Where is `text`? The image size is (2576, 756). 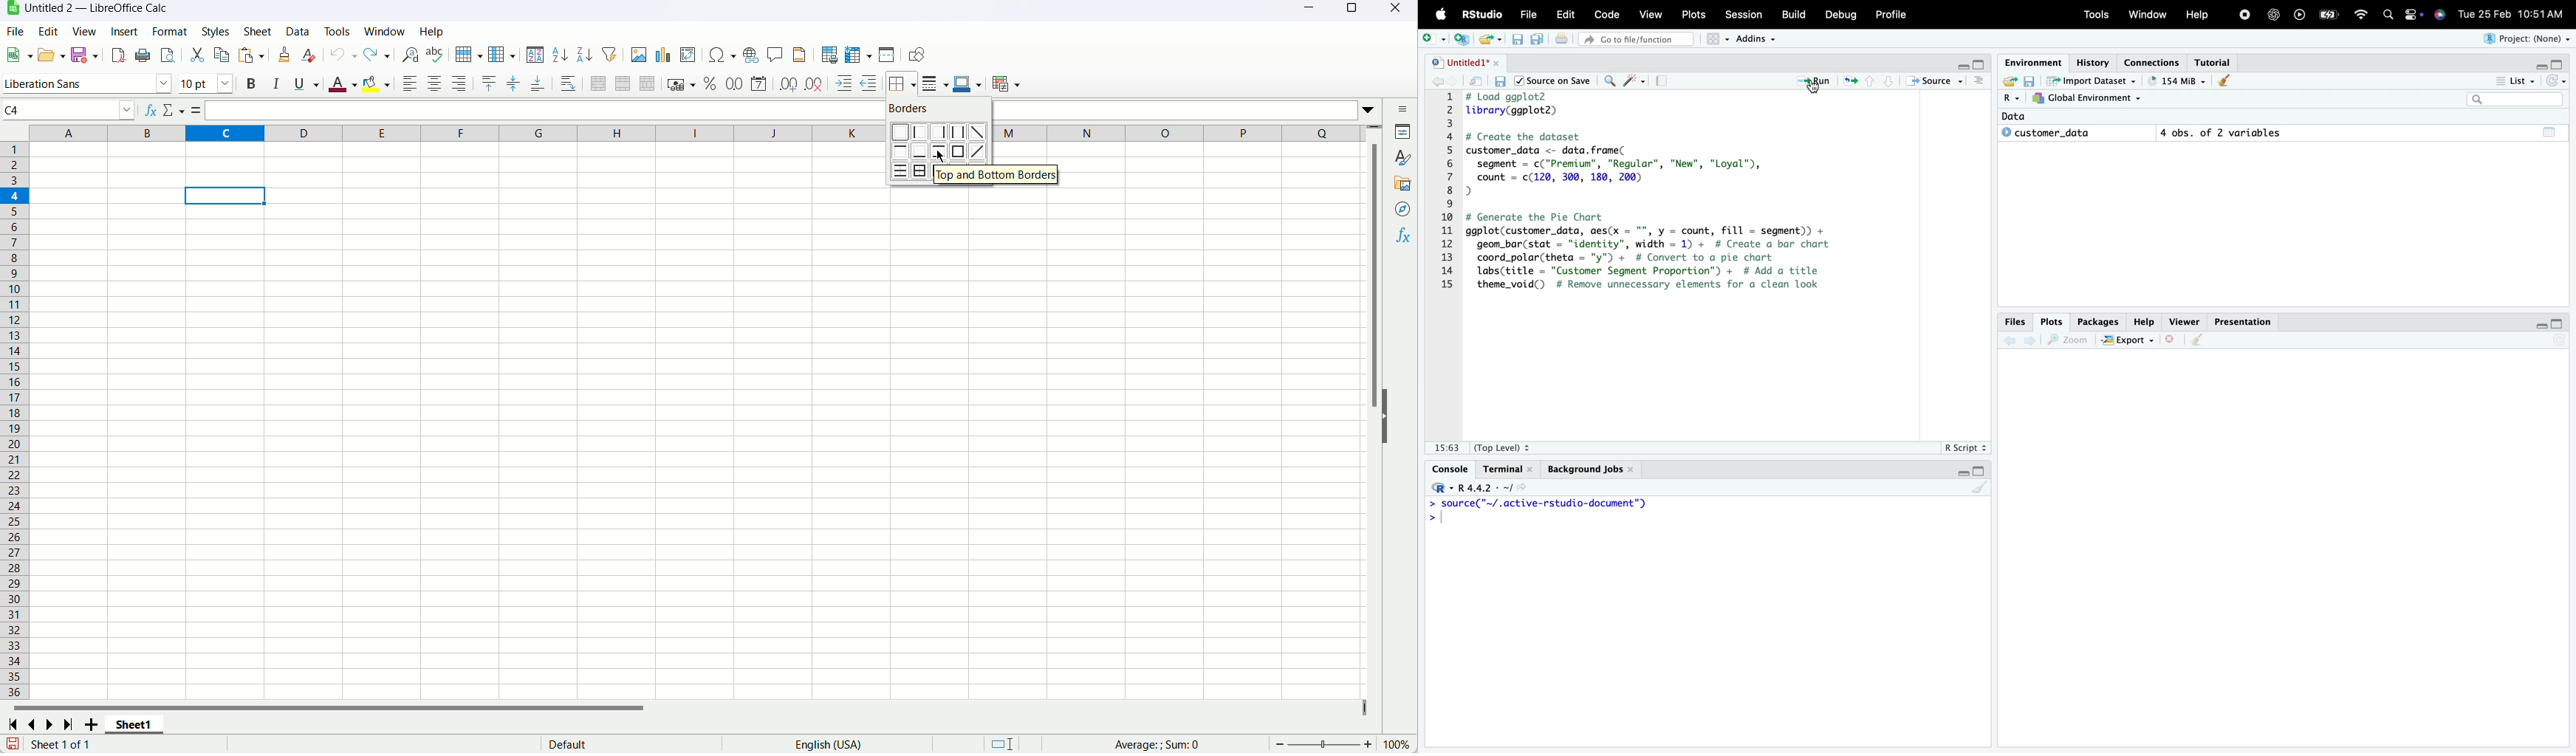 text is located at coordinates (576, 745).